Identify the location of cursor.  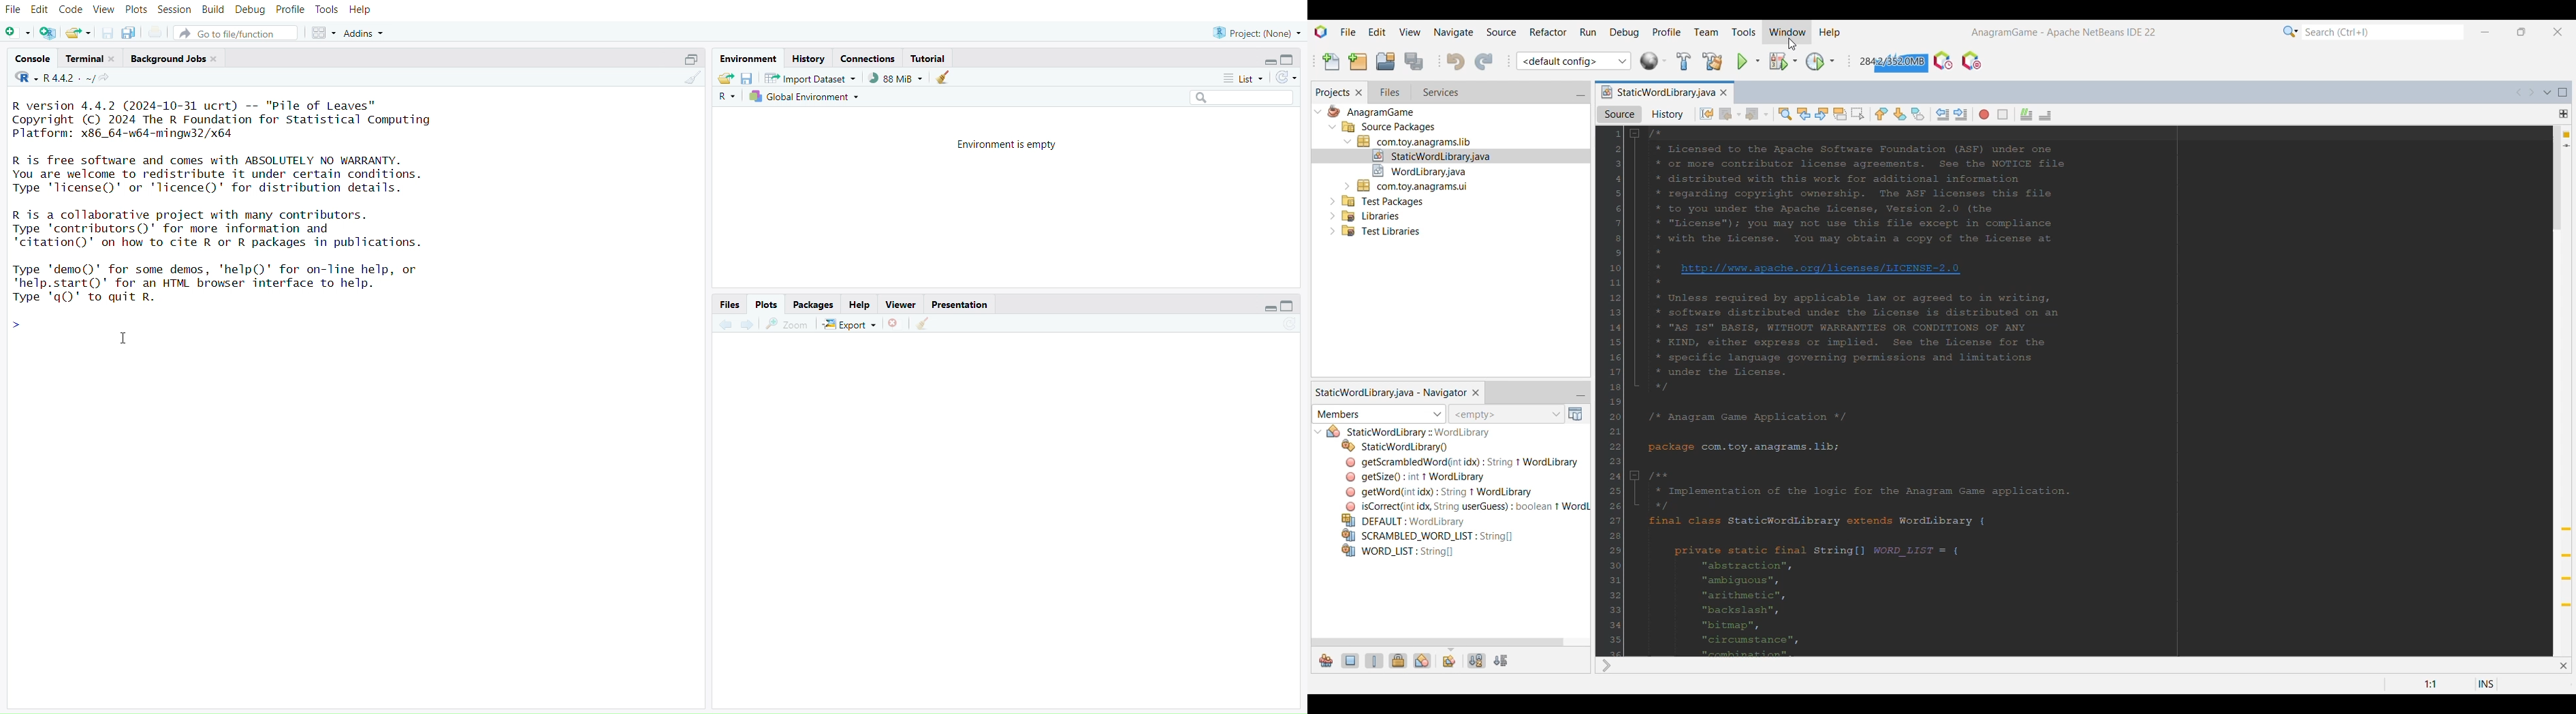
(126, 340).